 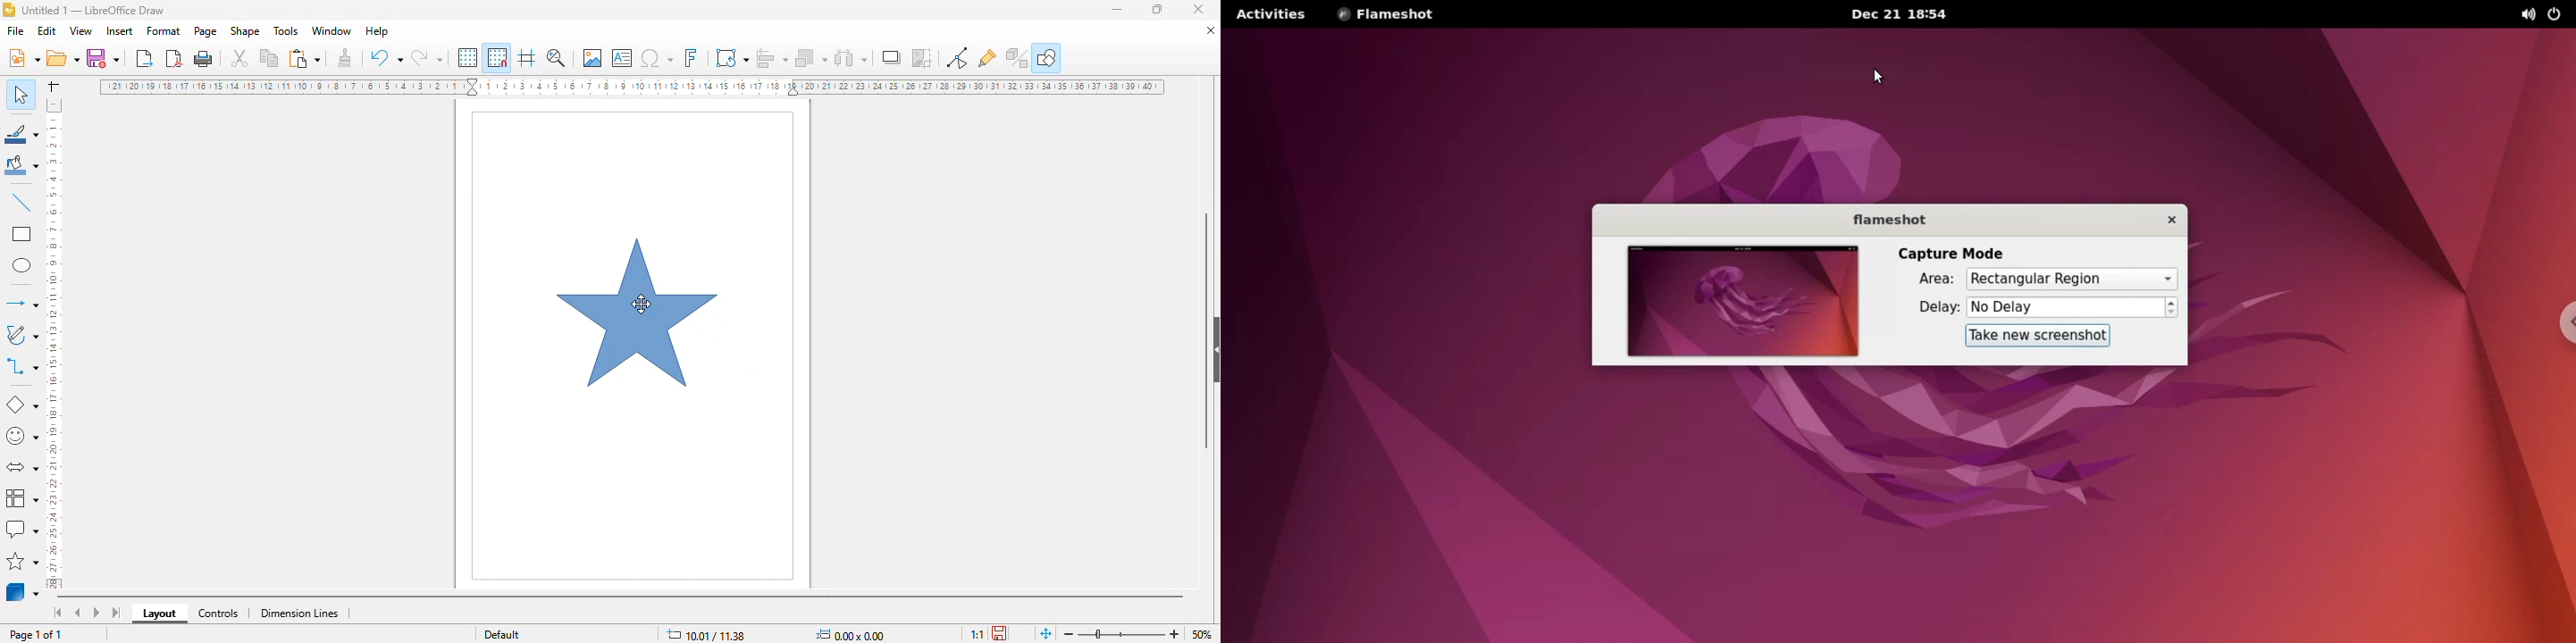 What do you see at coordinates (378, 31) in the screenshot?
I see `help` at bounding box center [378, 31].